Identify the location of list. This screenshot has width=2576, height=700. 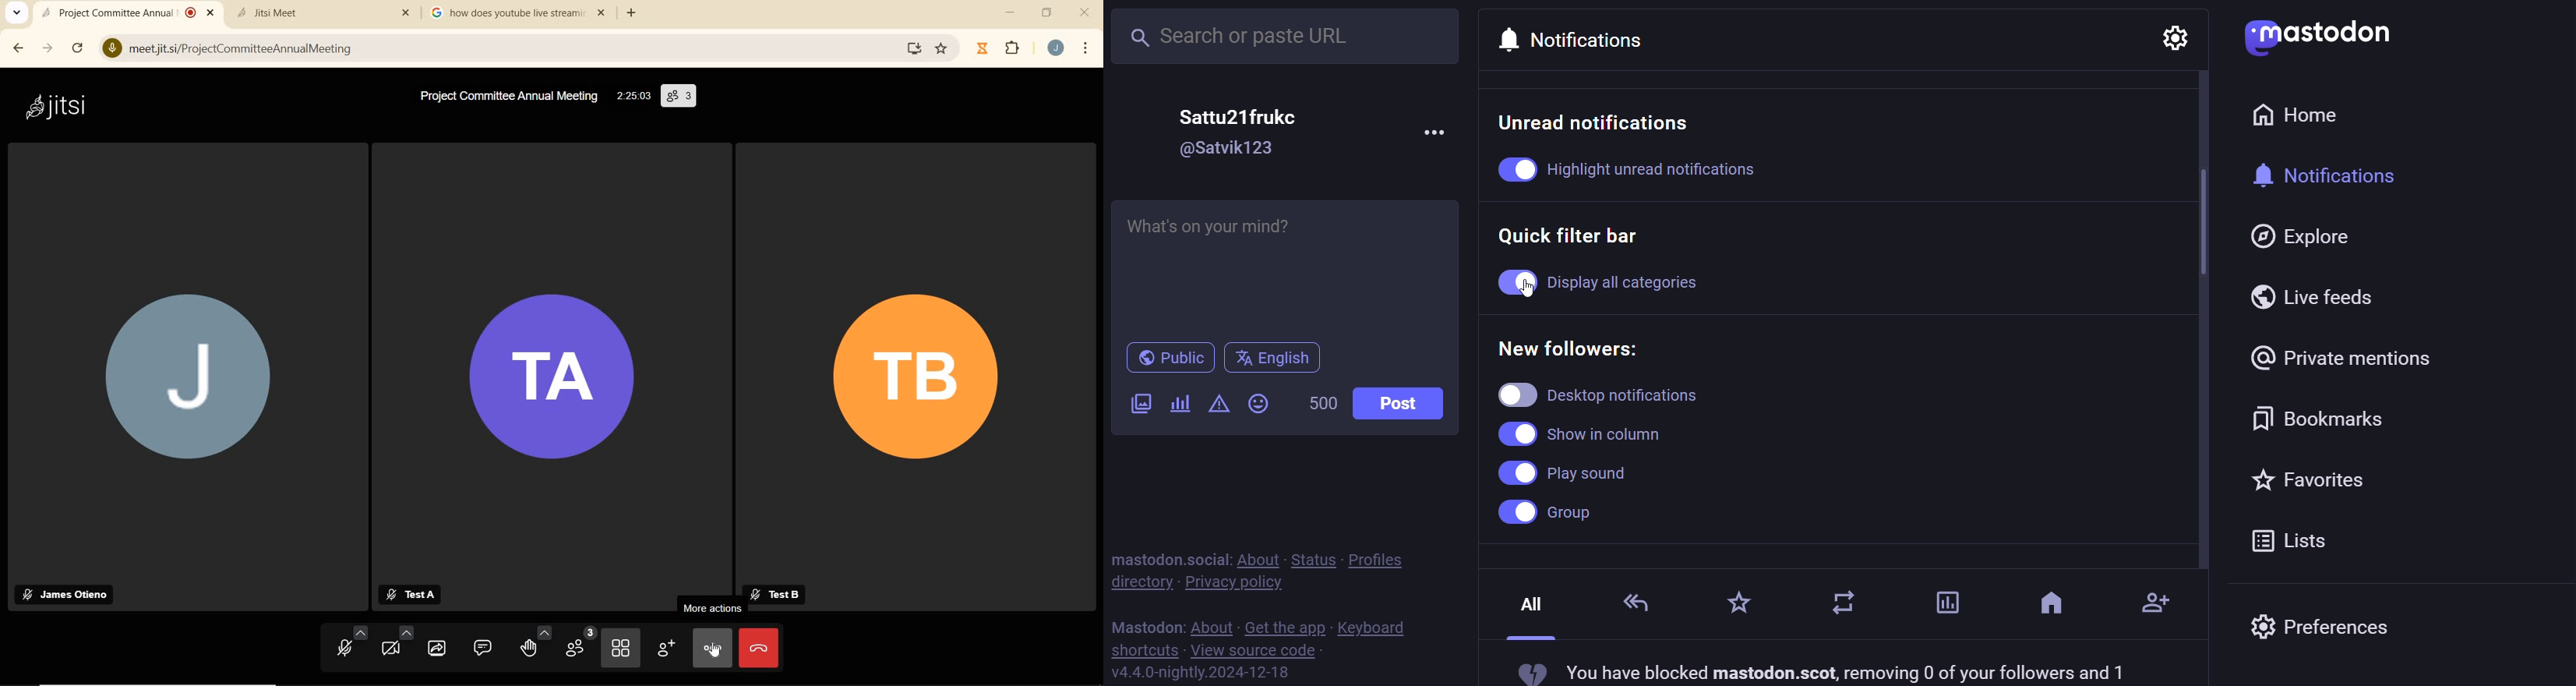
(2292, 539).